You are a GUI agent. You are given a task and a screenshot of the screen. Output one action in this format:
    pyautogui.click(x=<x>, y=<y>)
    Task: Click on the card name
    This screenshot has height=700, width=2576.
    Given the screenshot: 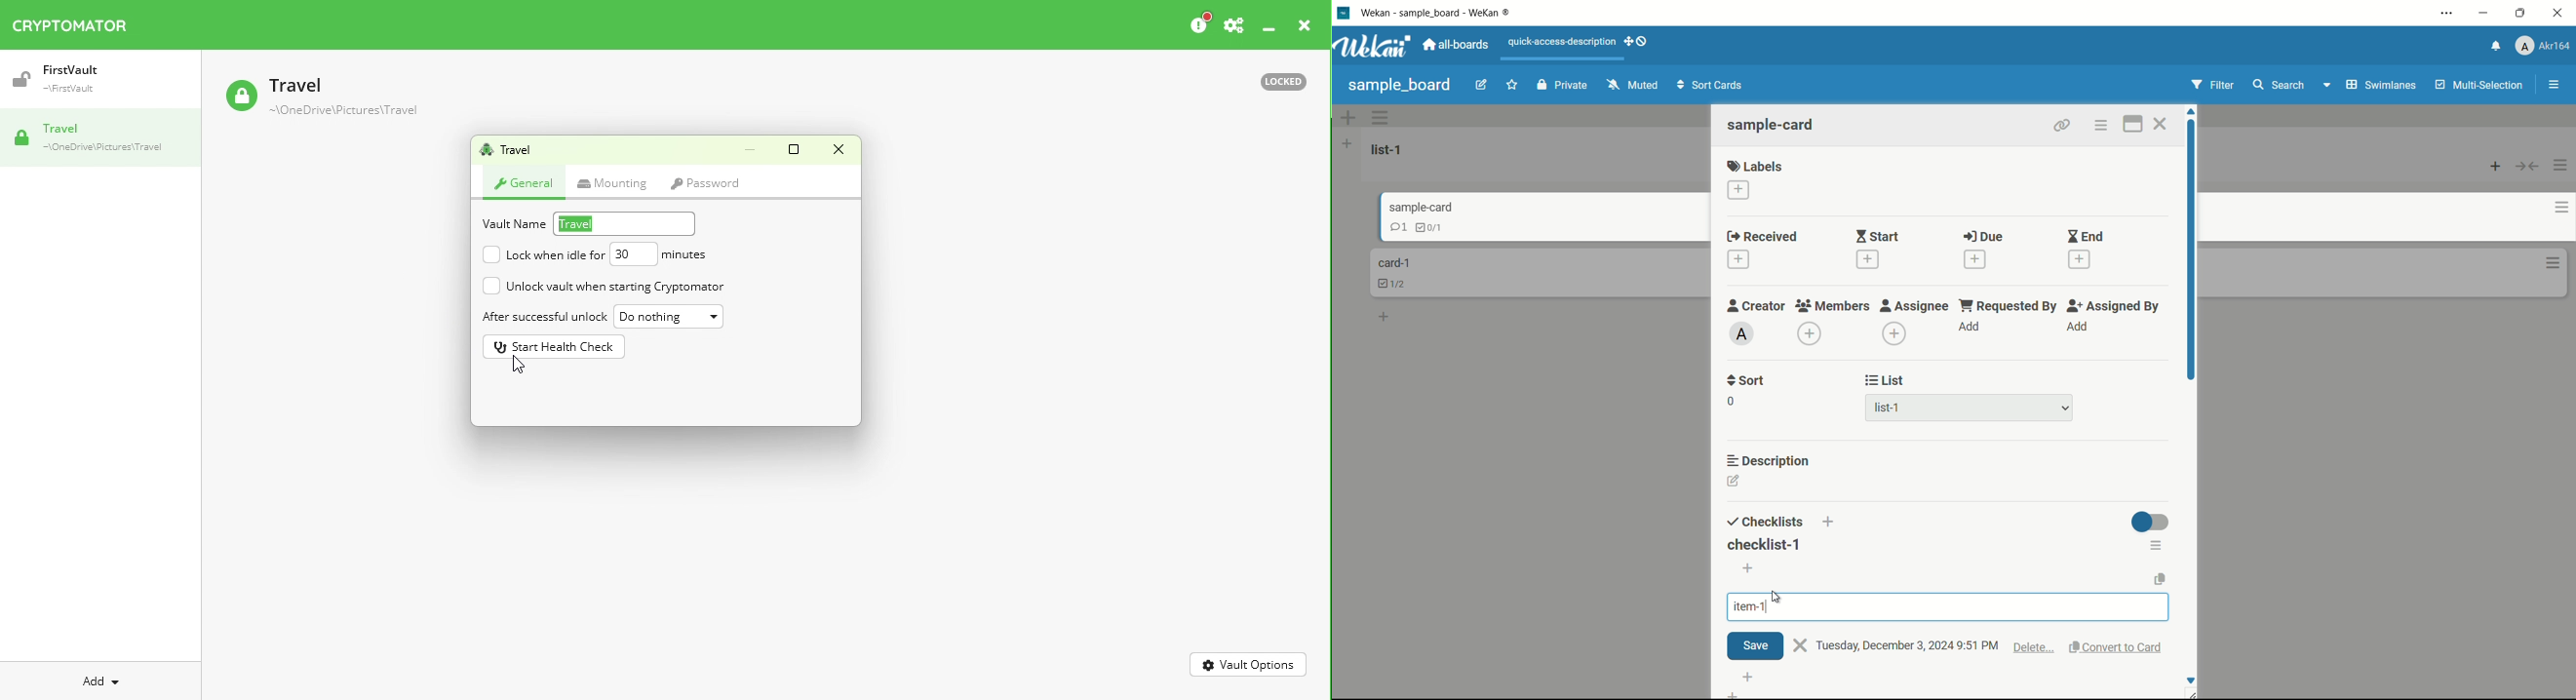 What is the action you would take?
    pyautogui.click(x=1393, y=262)
    